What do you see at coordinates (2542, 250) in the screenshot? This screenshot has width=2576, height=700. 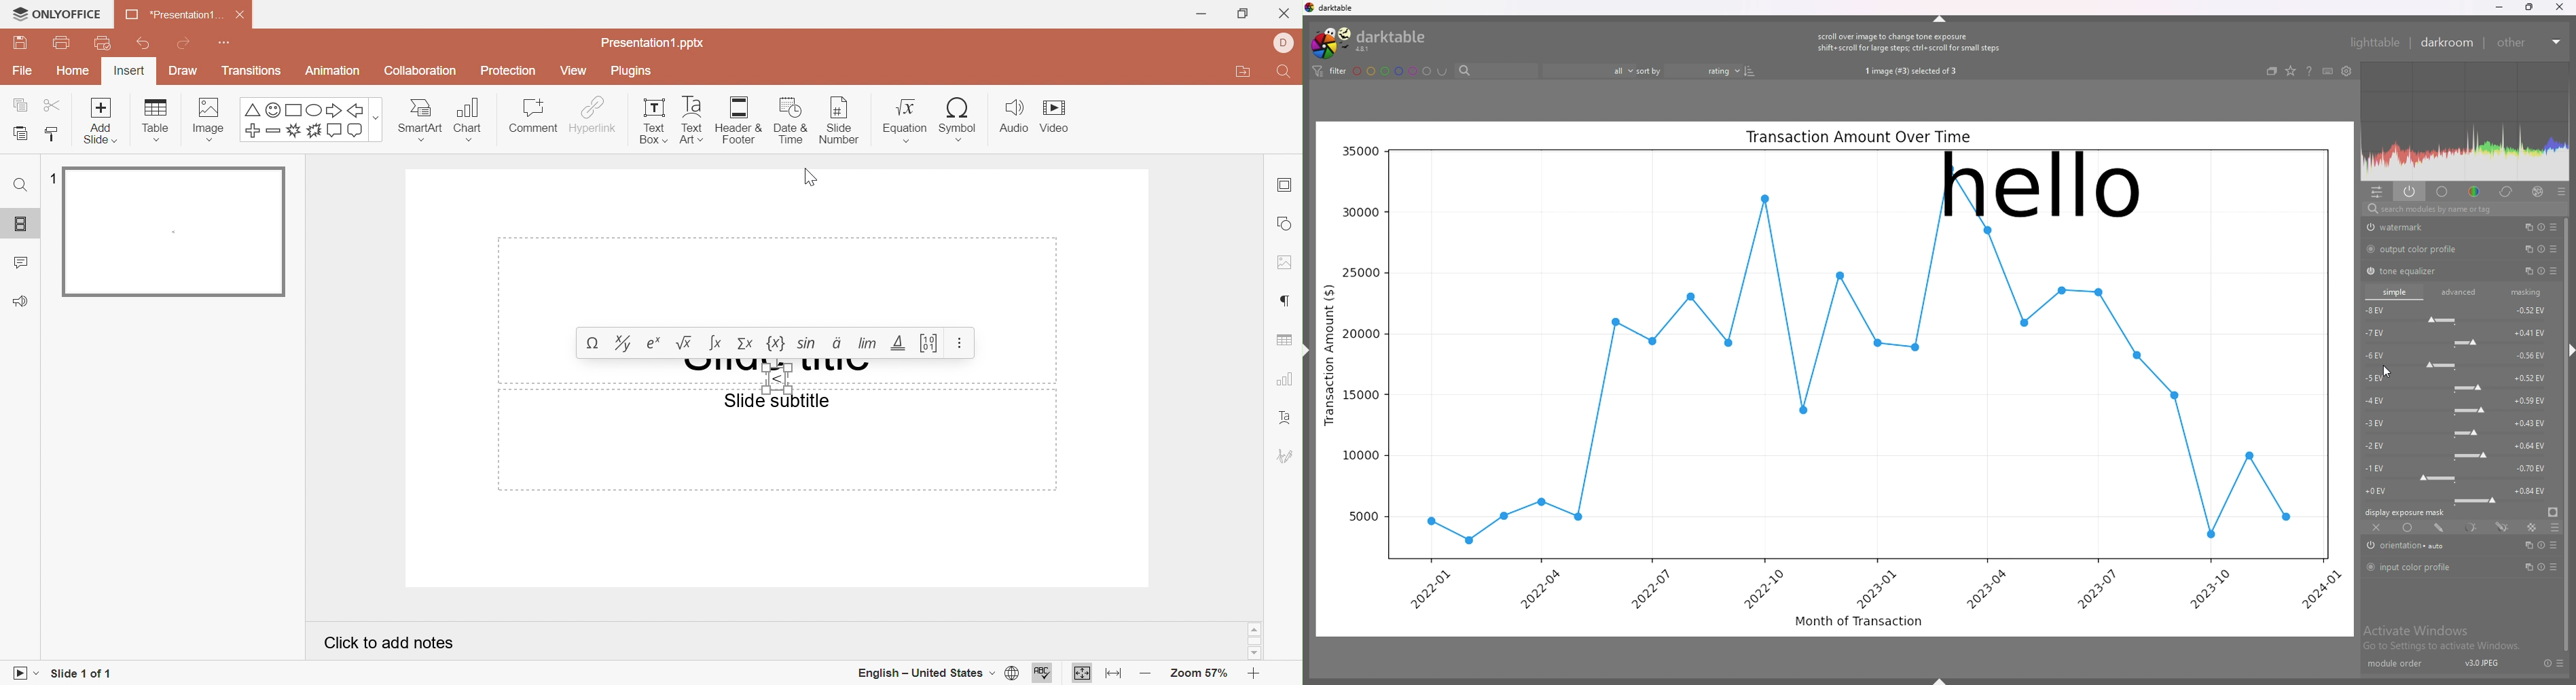 I see `multiple instance actions, reset and presets` at bounding box center [2542, 250].